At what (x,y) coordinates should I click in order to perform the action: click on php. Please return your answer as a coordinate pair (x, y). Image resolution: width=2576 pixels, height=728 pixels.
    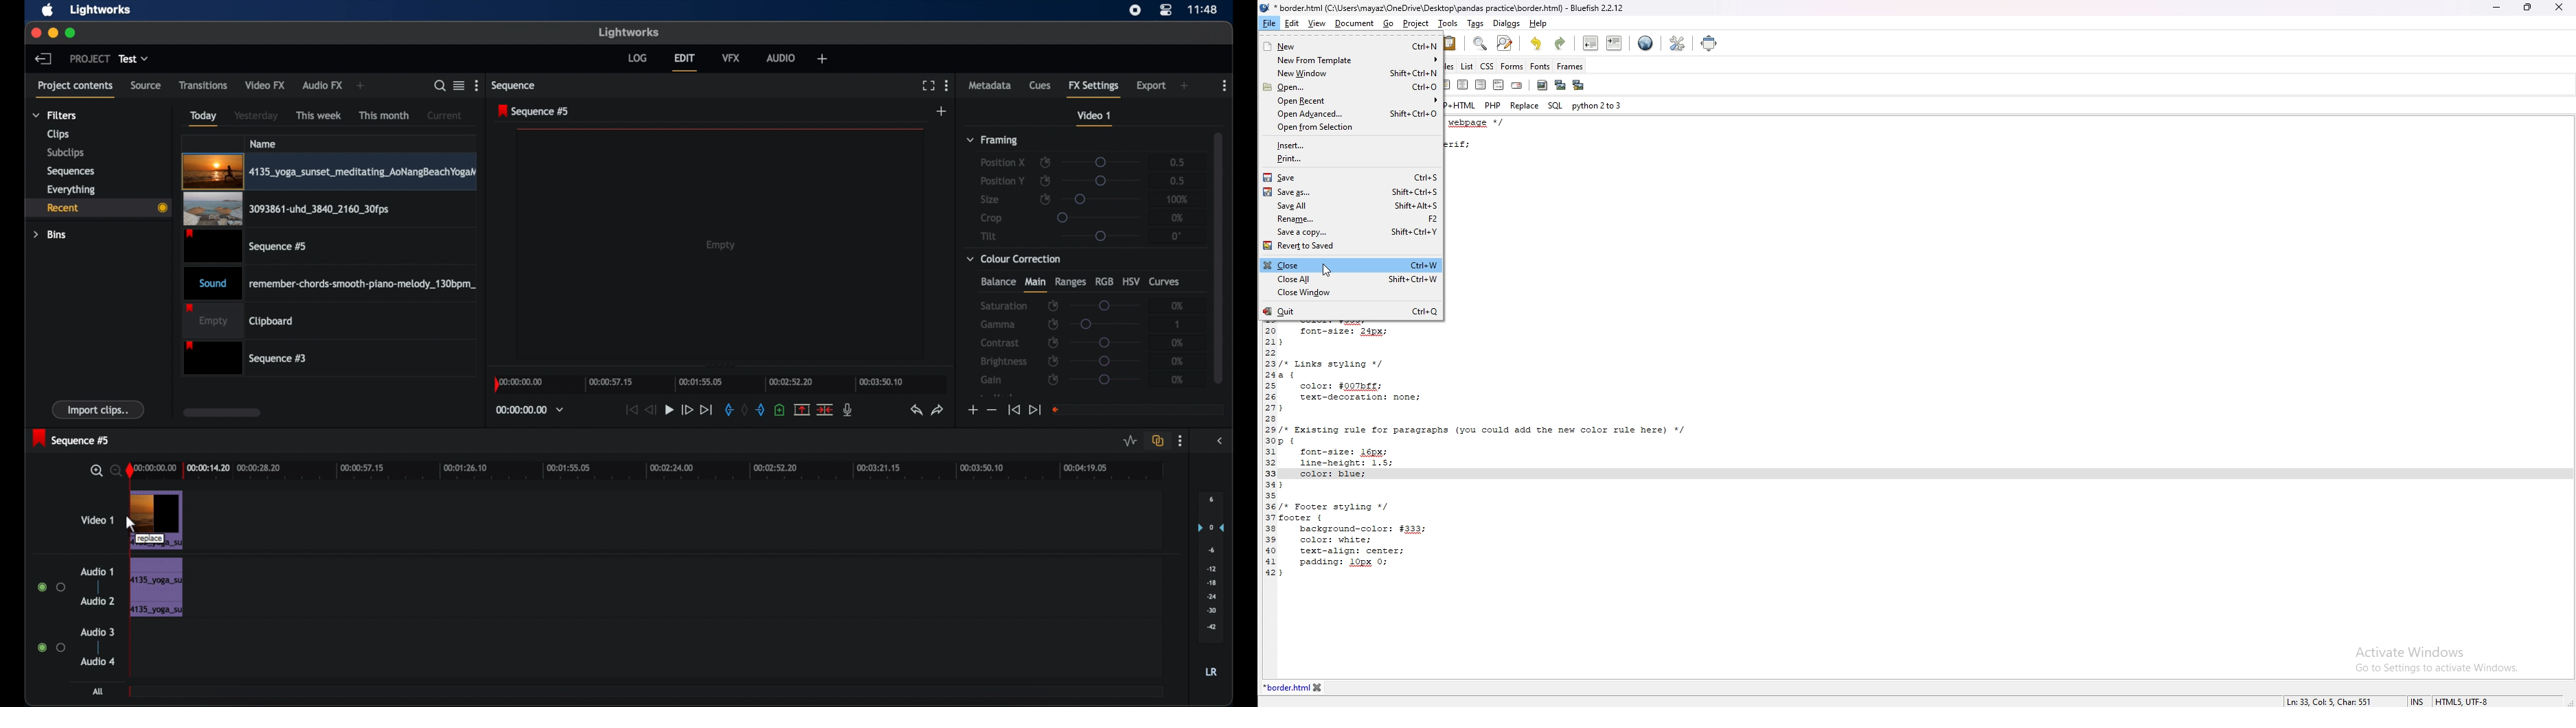
    Looking at the image, I should click on (1494, 105).